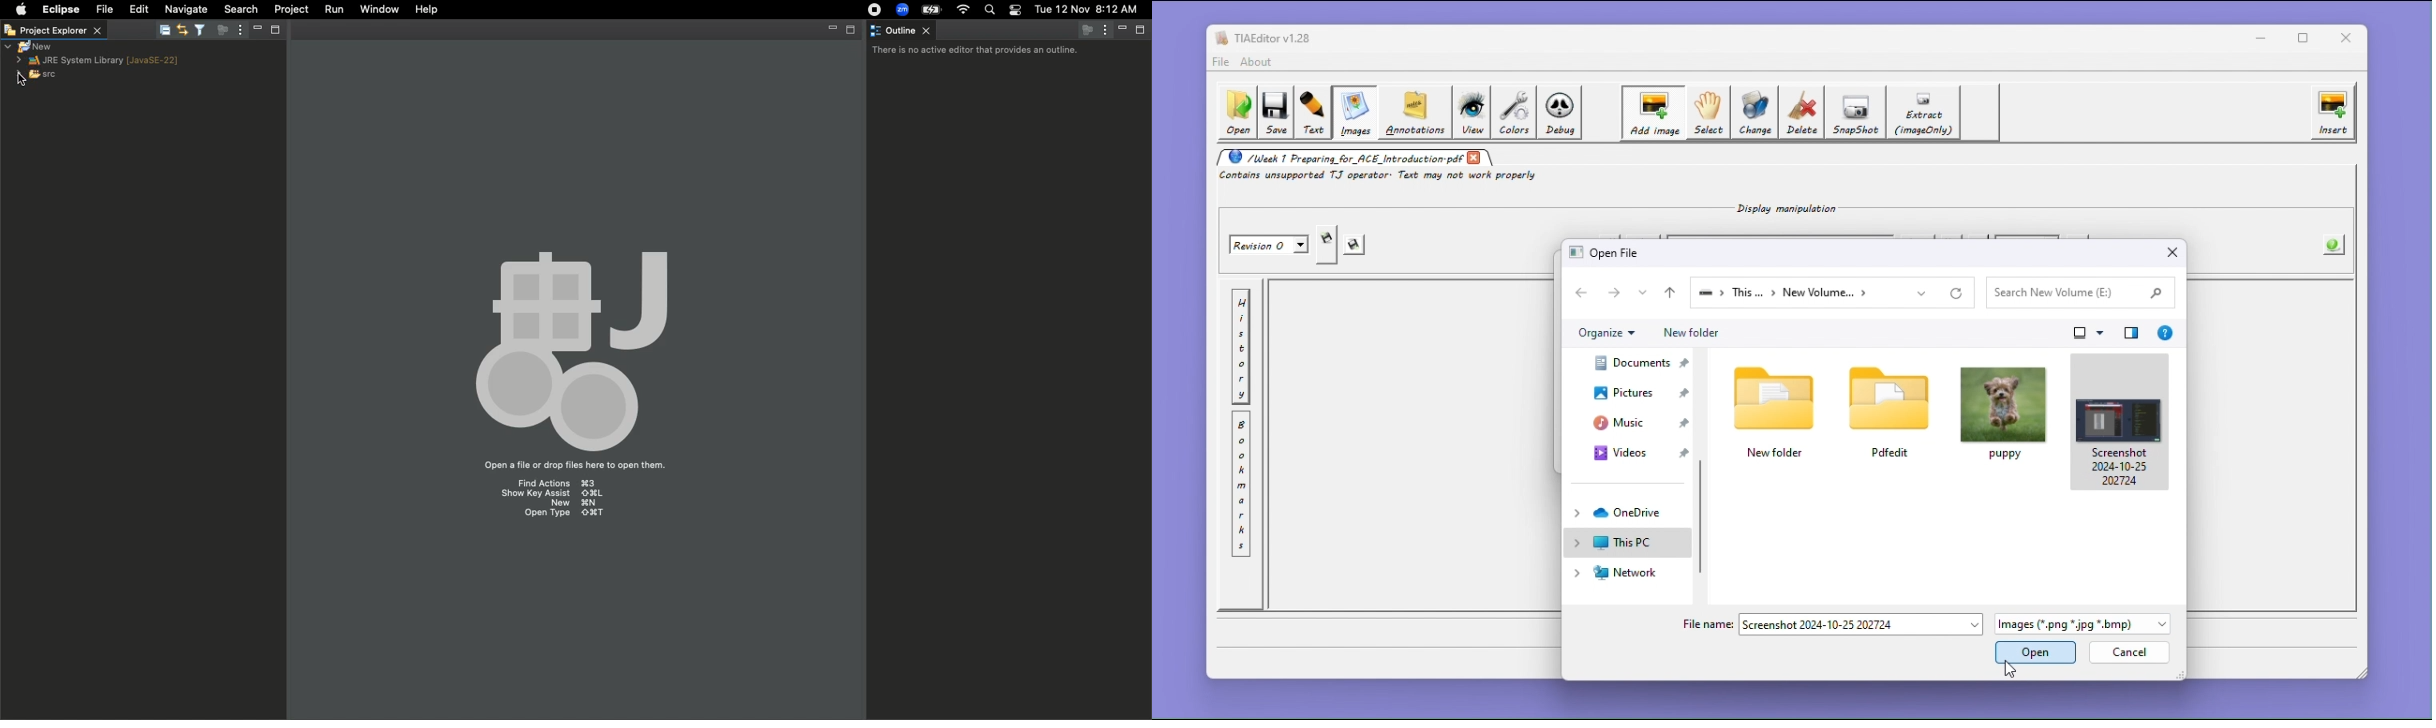 This screenshot has height=728, width=2436. I want to click on Help, so click(427, 10).